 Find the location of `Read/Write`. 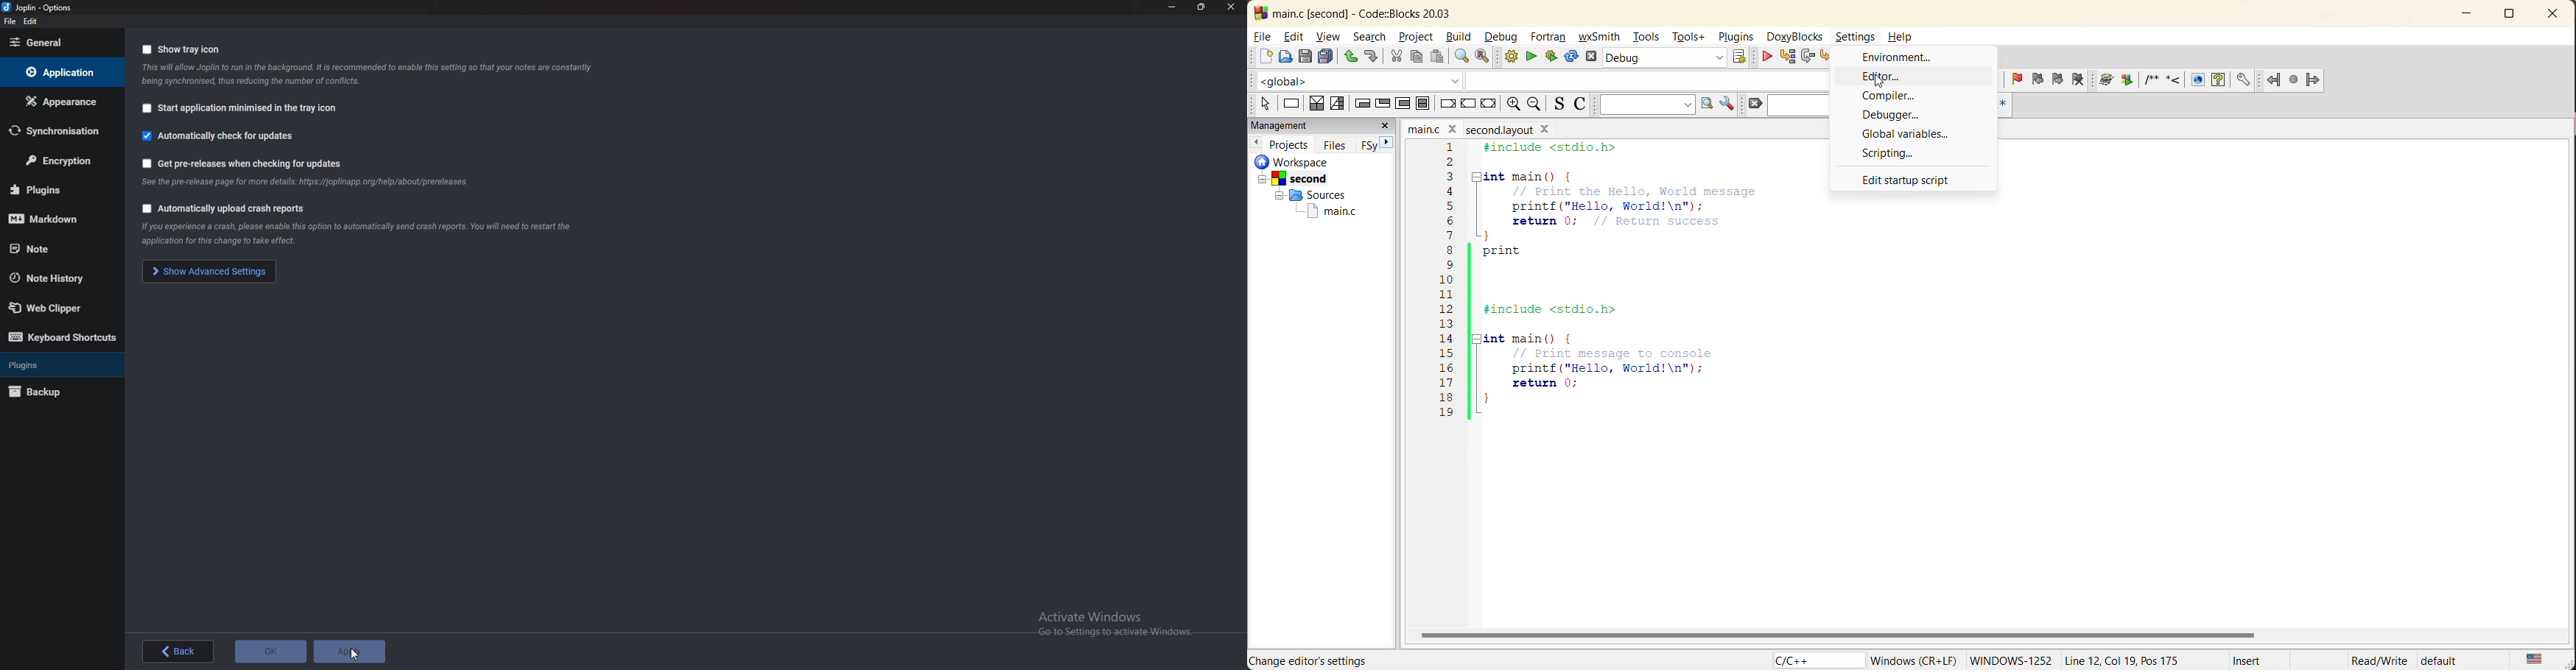

Read/Write is located at coordinates (2374, 661).